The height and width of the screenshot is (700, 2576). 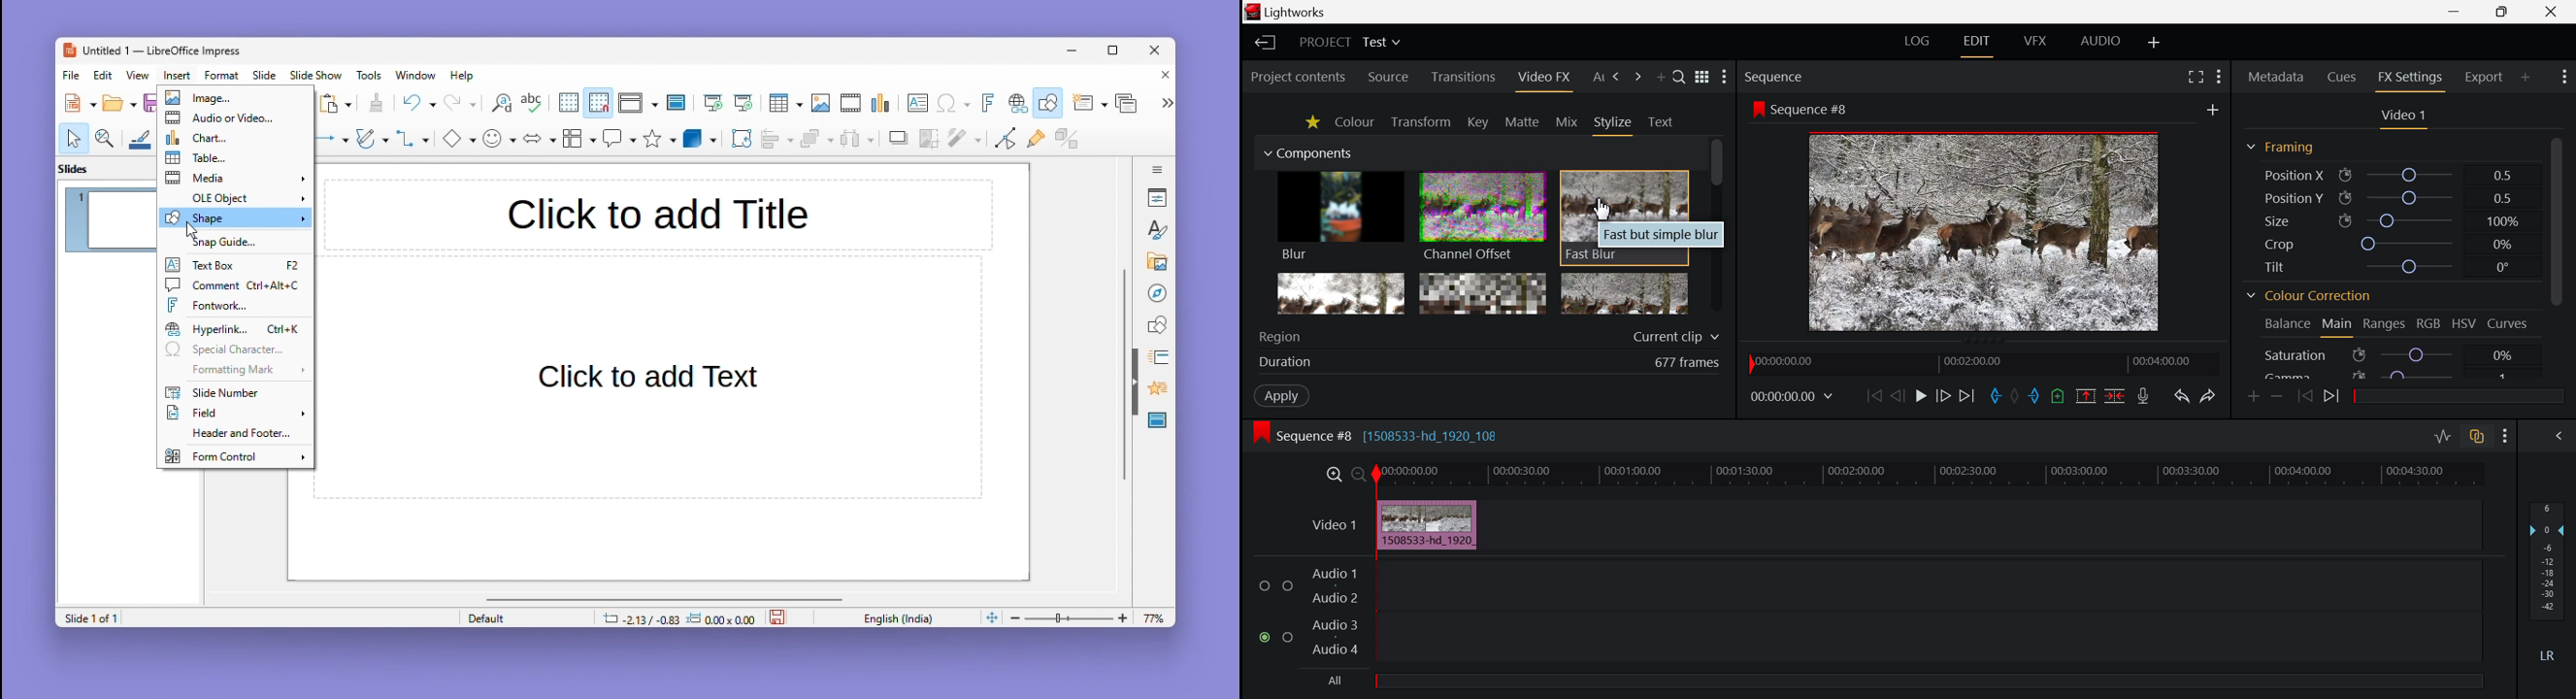 What do you see at coordinates (963, 144) in the screenshot?
I see `Filter` at bounding box center [963, 144].